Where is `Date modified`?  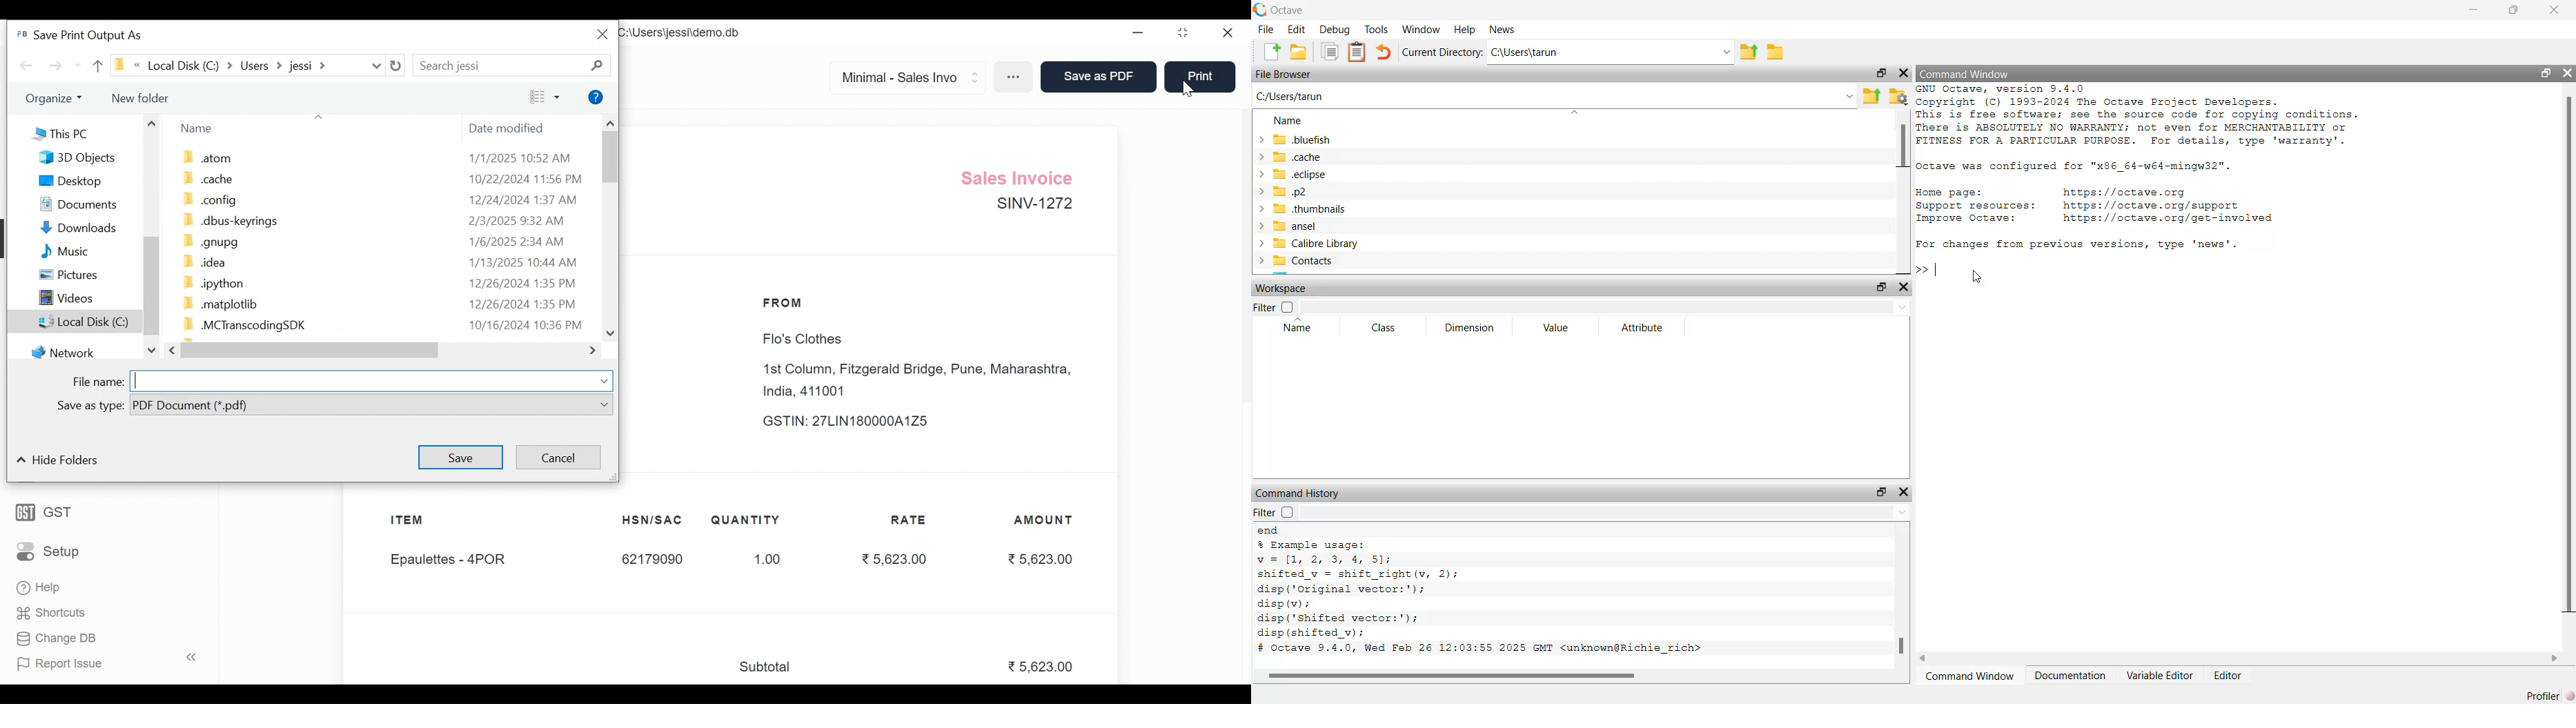 Date modified is located at coordinates (510, 130).